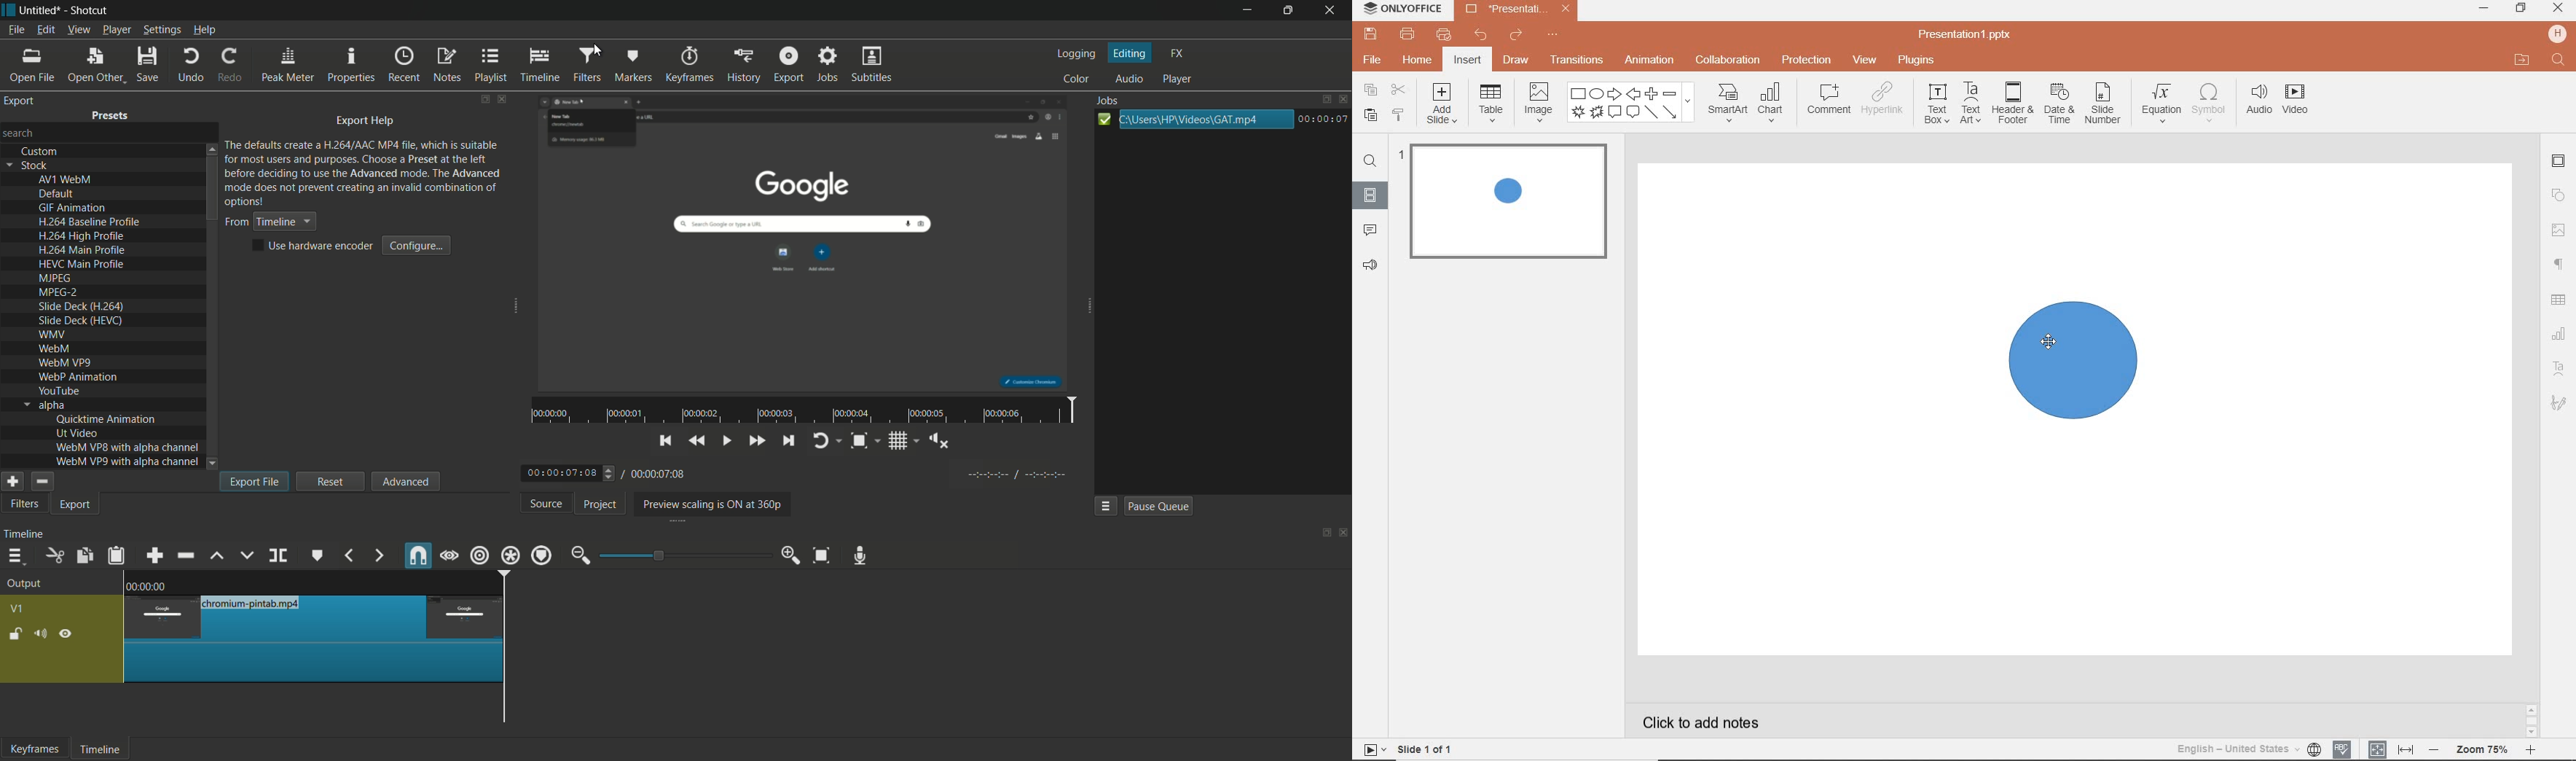 The height and width of the screenshot is (784, 2576). What do you see at coordinates (1320, 101) in the screenshot?
I see `change layout` at bounding box center [1320, 101].